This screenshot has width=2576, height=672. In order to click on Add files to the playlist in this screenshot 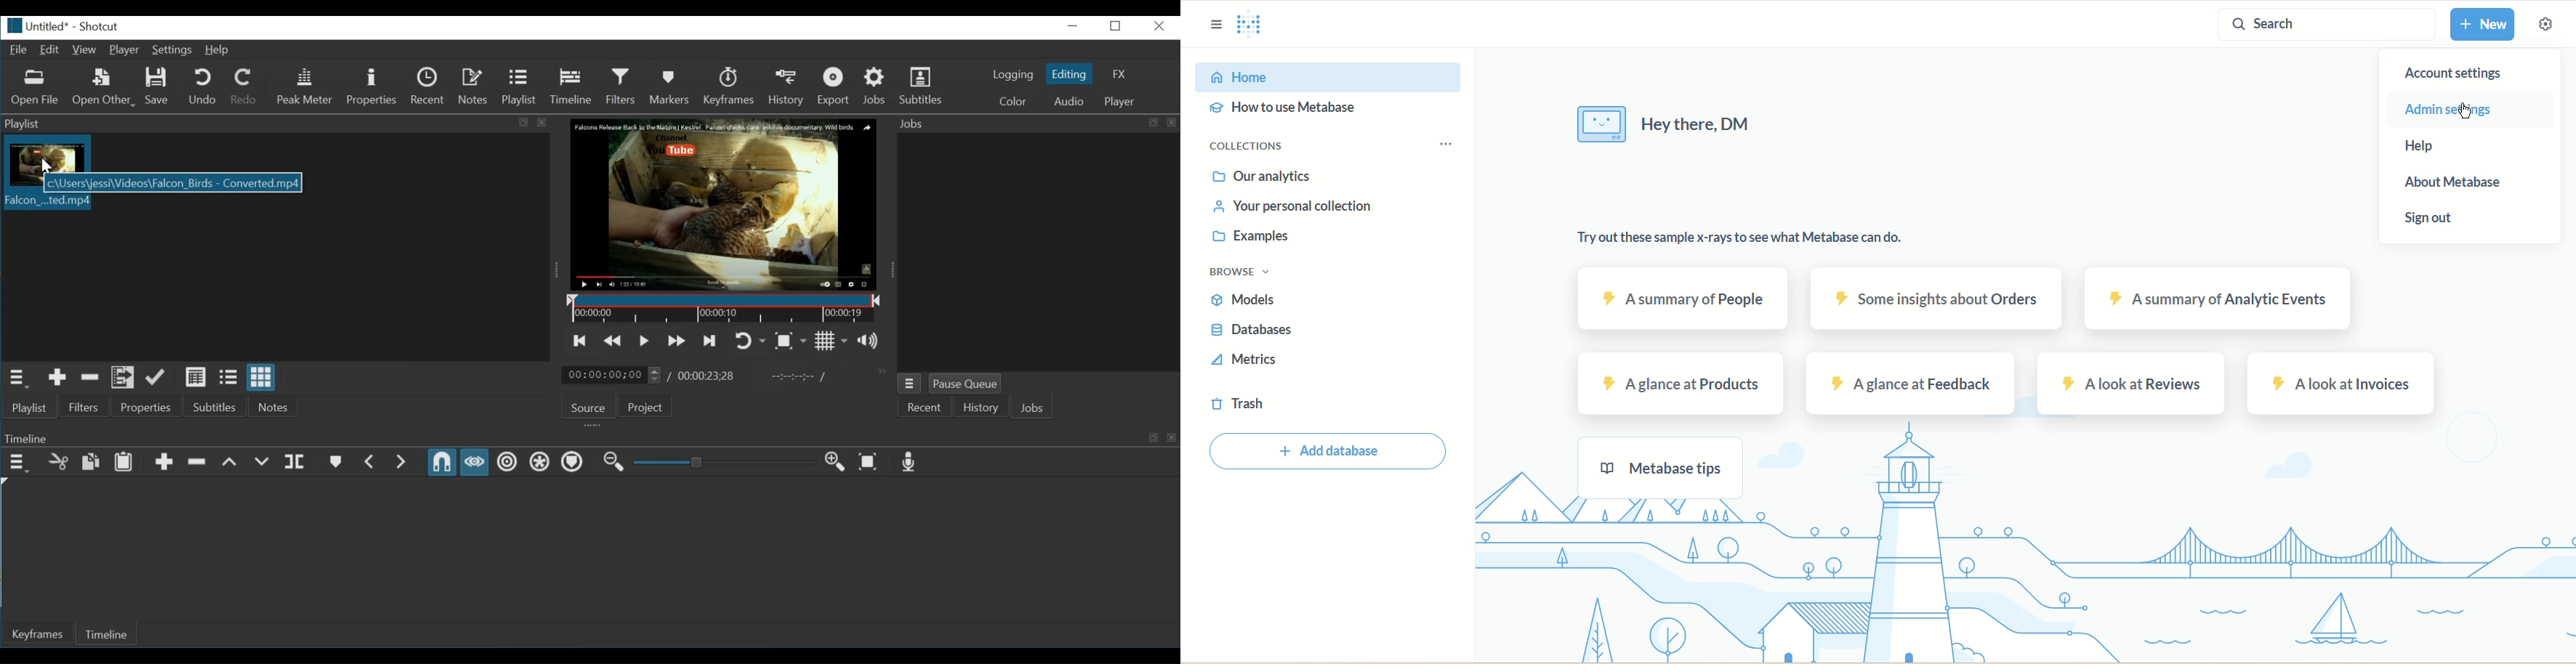, I will do `click(121, 378)`.